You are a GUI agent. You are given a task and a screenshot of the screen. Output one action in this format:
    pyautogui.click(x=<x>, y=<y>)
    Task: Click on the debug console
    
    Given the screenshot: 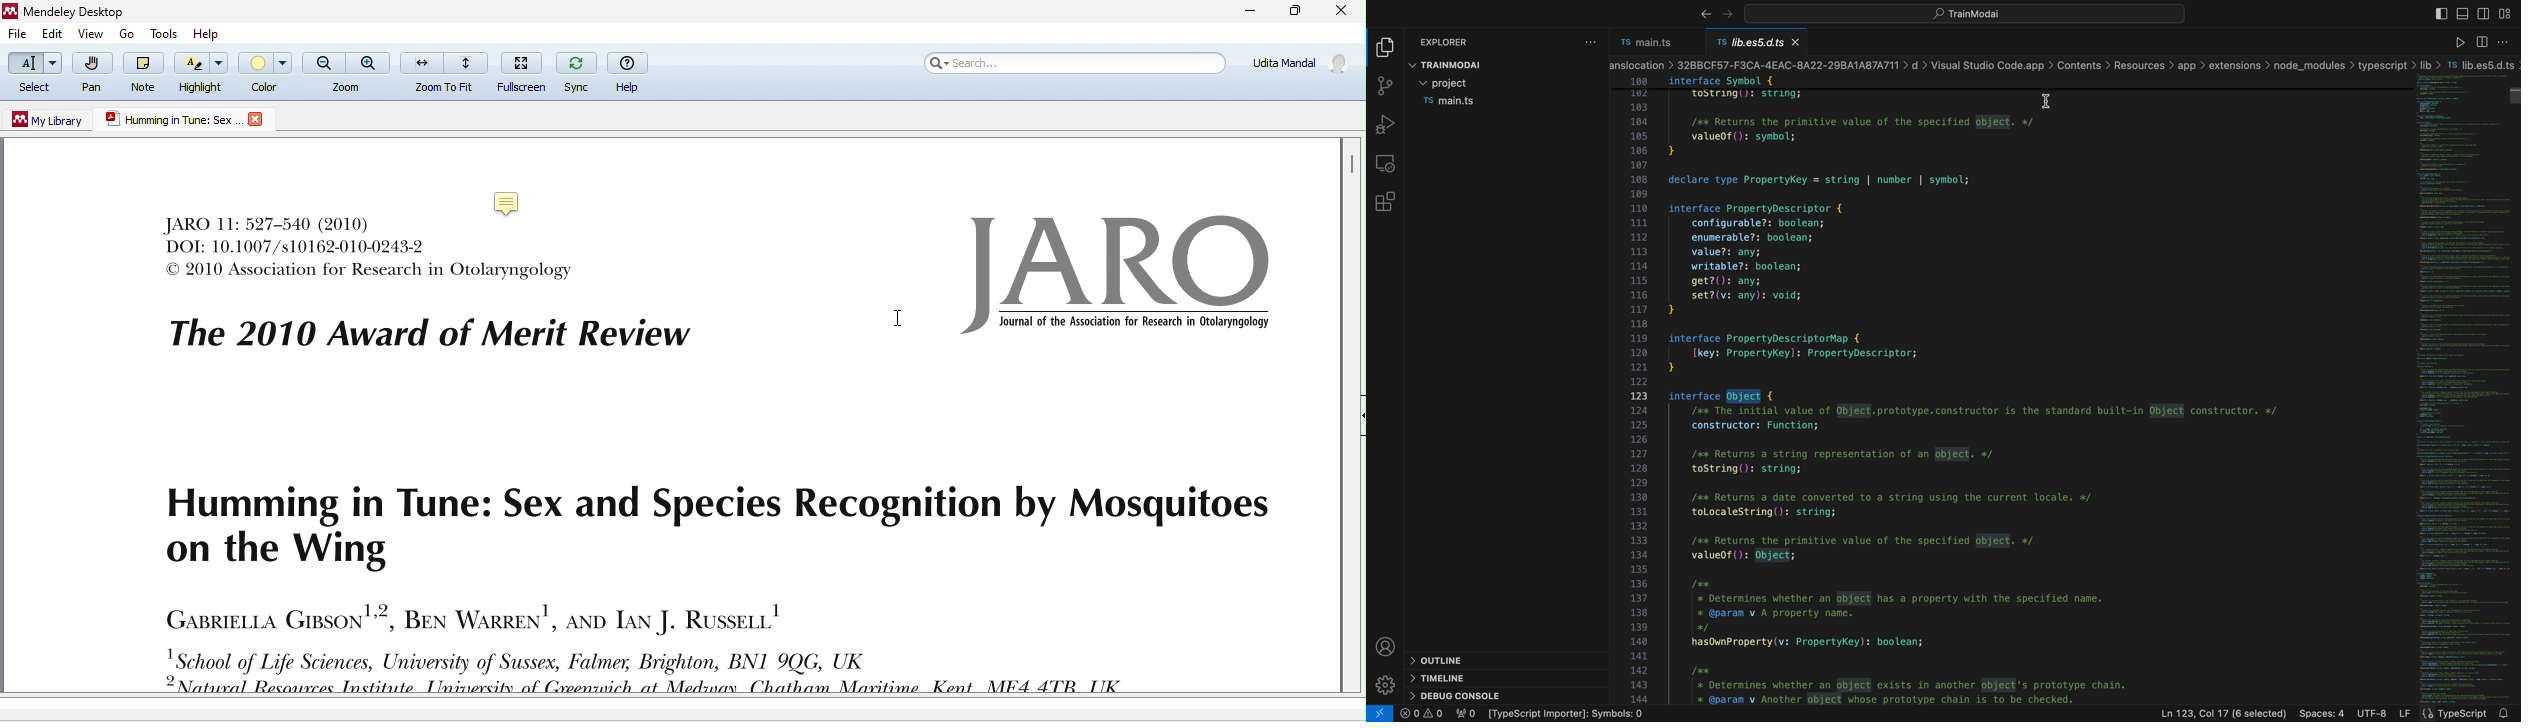 What is the action you would take?
    pyautogui.click(x=1460, y=694)
    